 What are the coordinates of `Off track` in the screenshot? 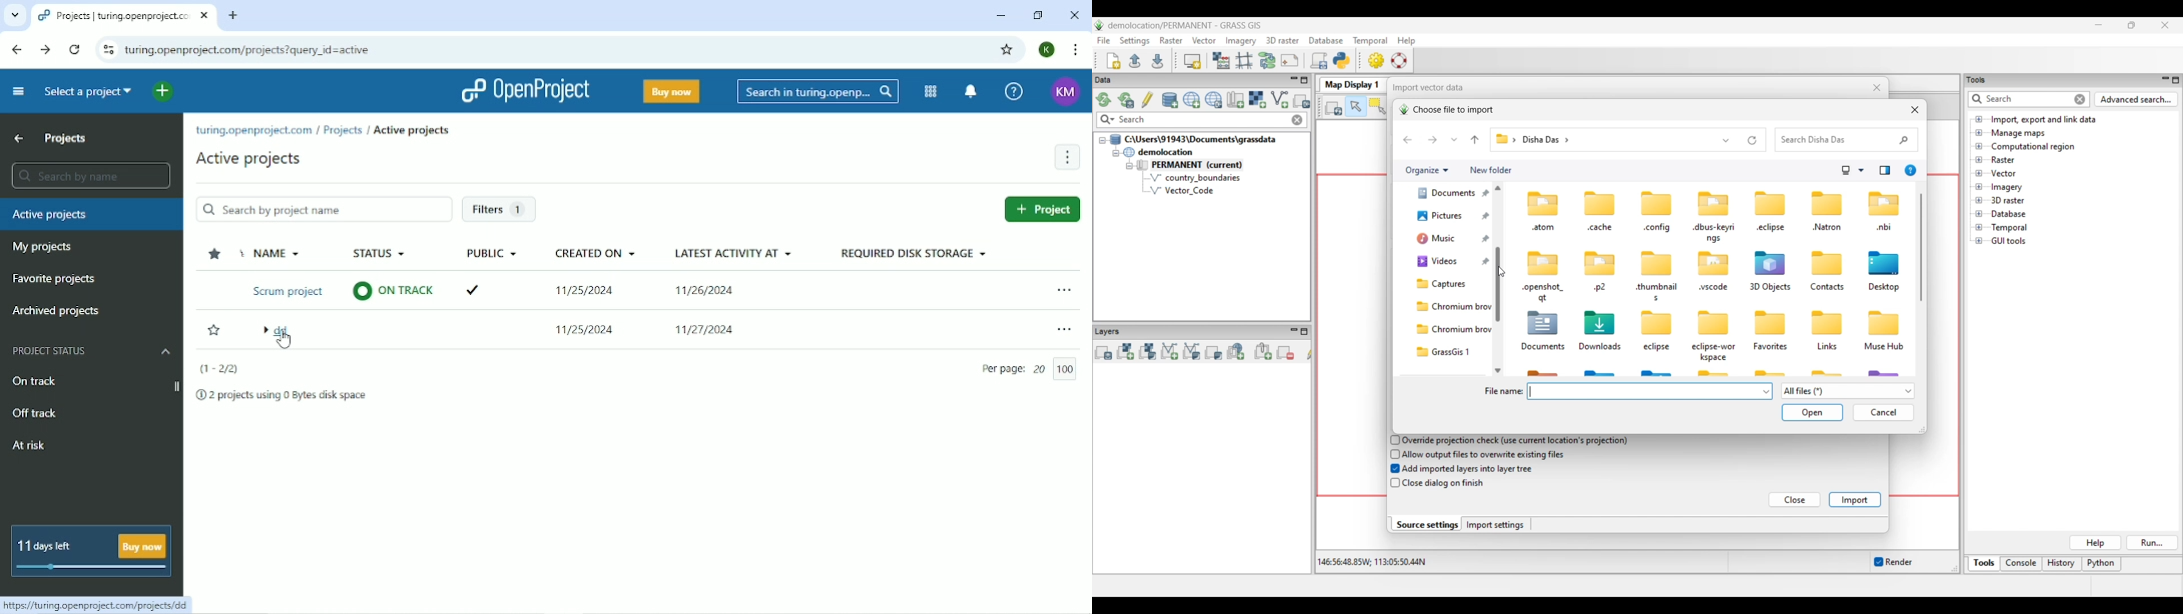 It's located at (35, 413).